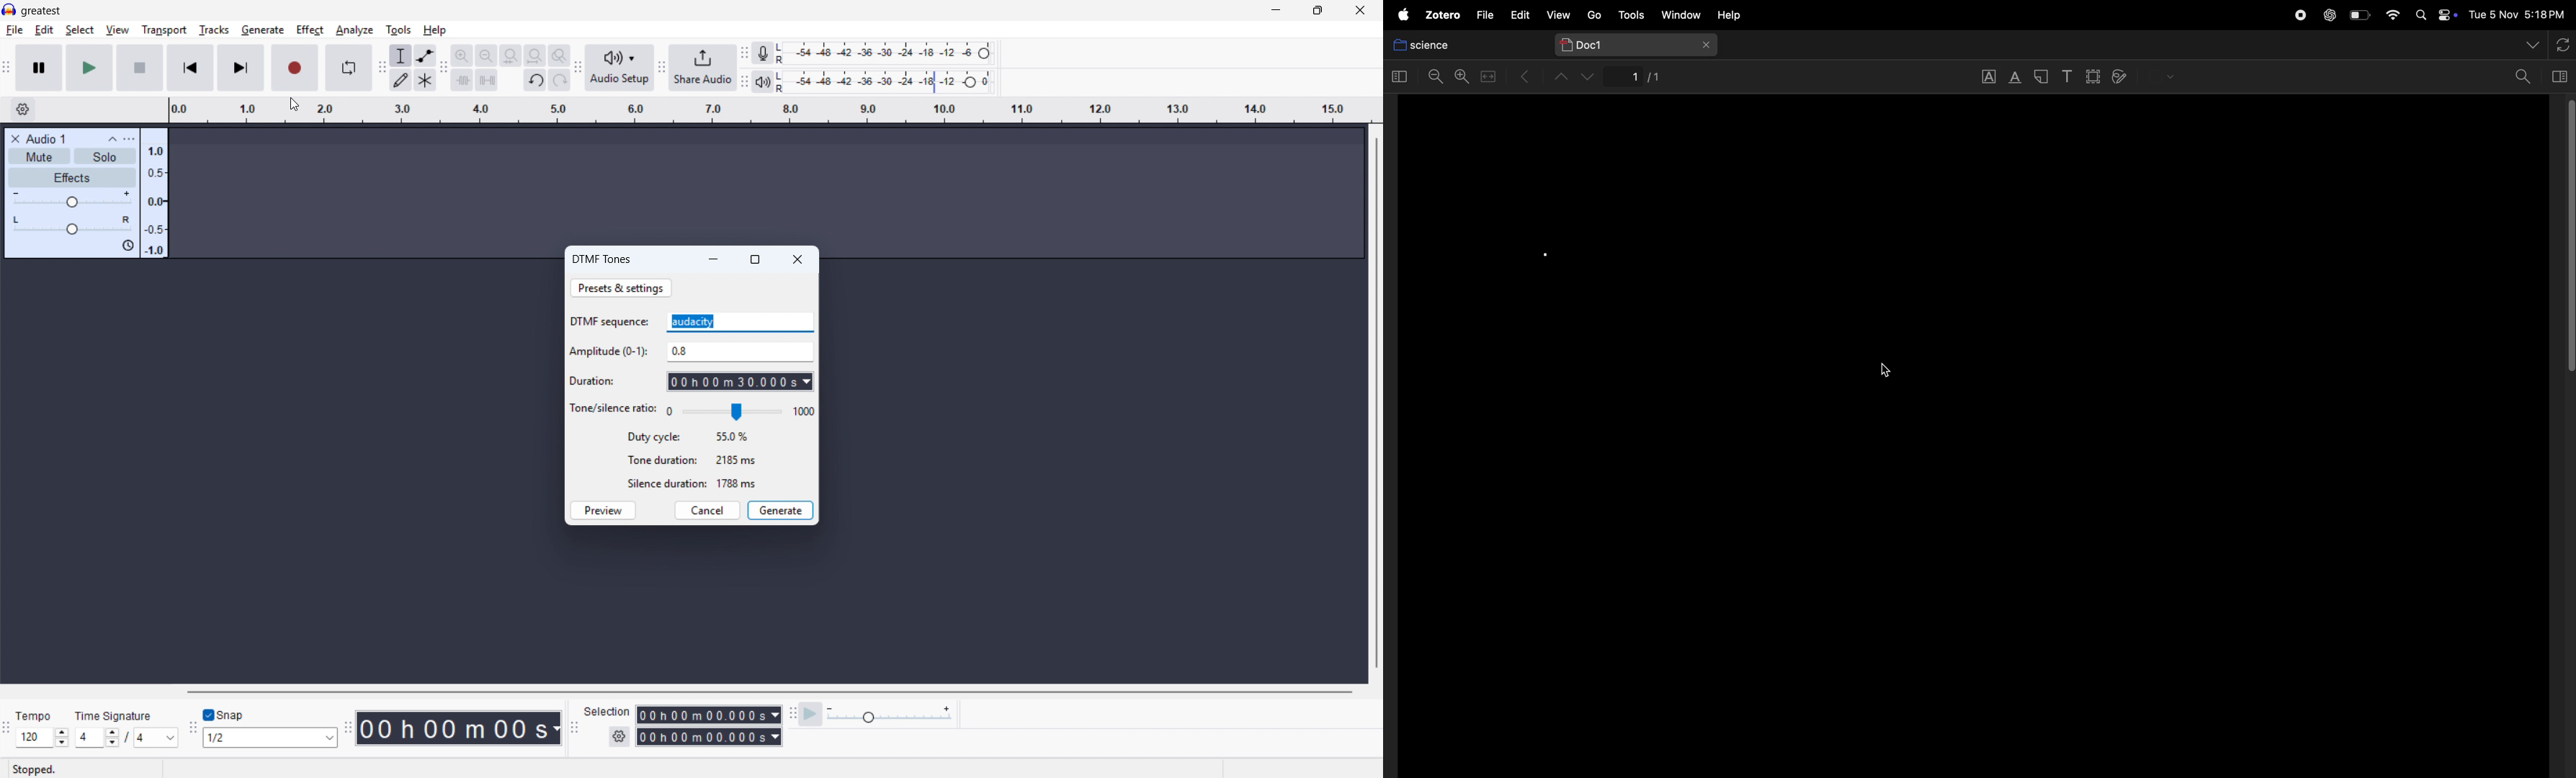  Describe the element at coordinates (614, 409) in the screenshot. I see `tone/silence ratio` at that location.